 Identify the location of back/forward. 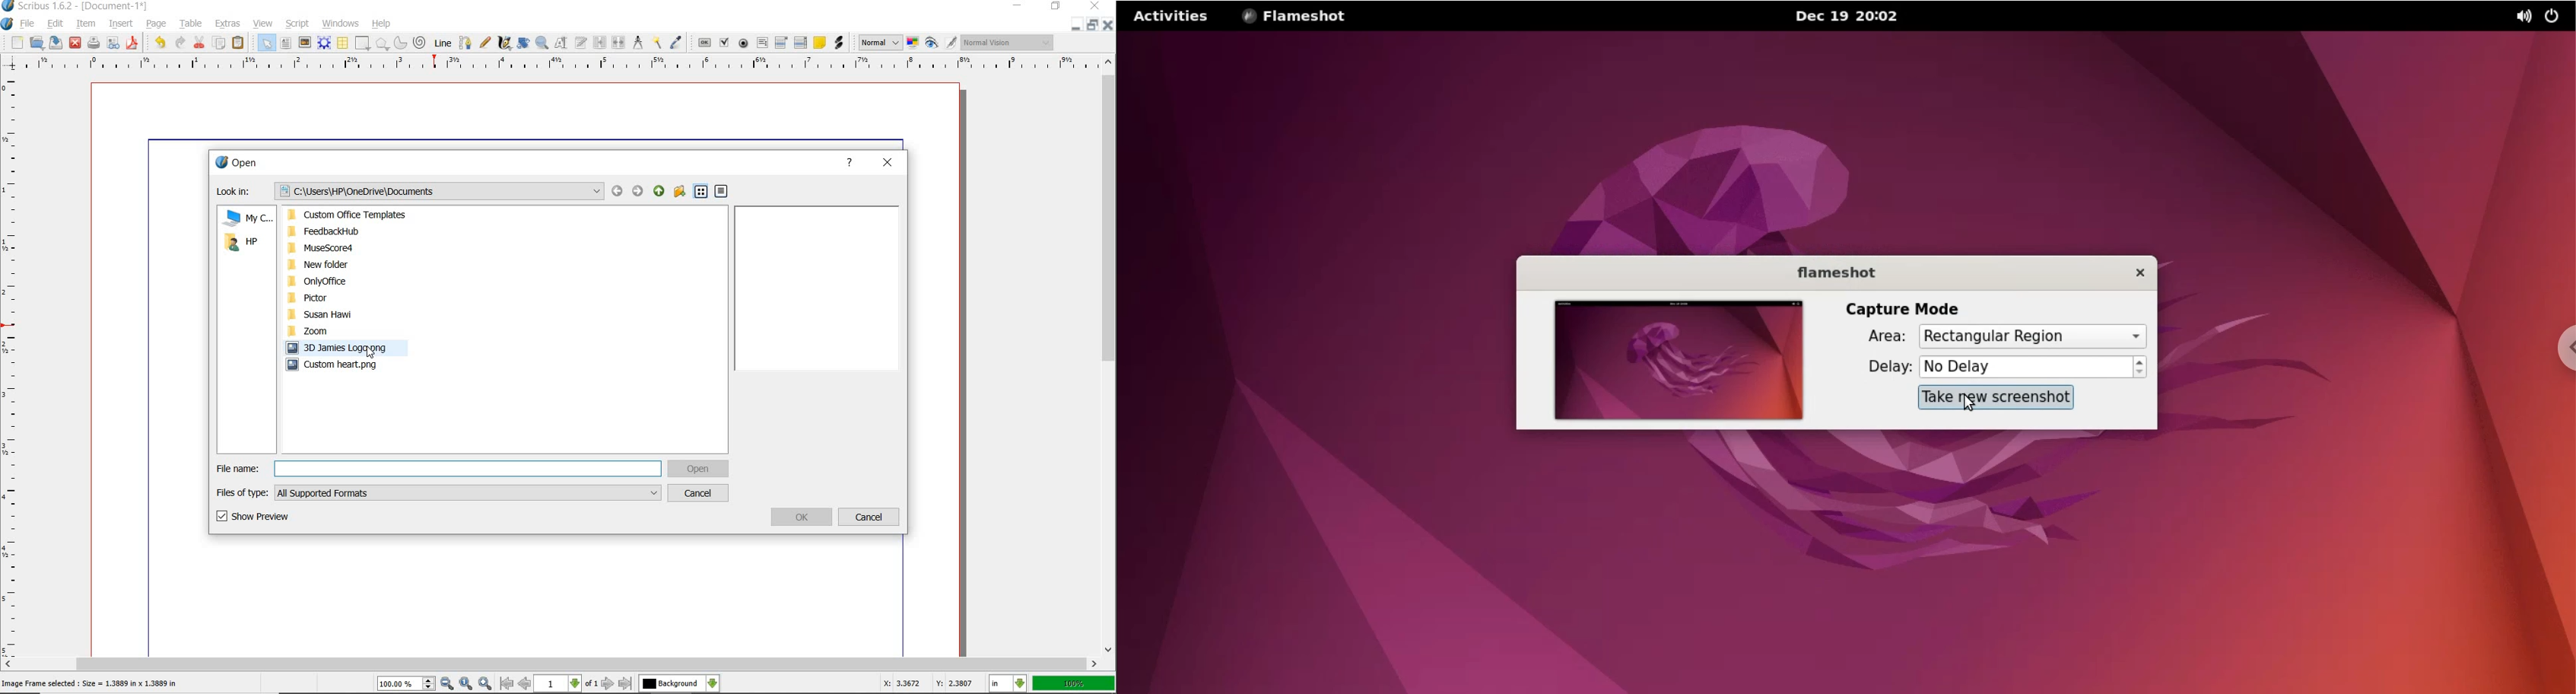
(627, 192).